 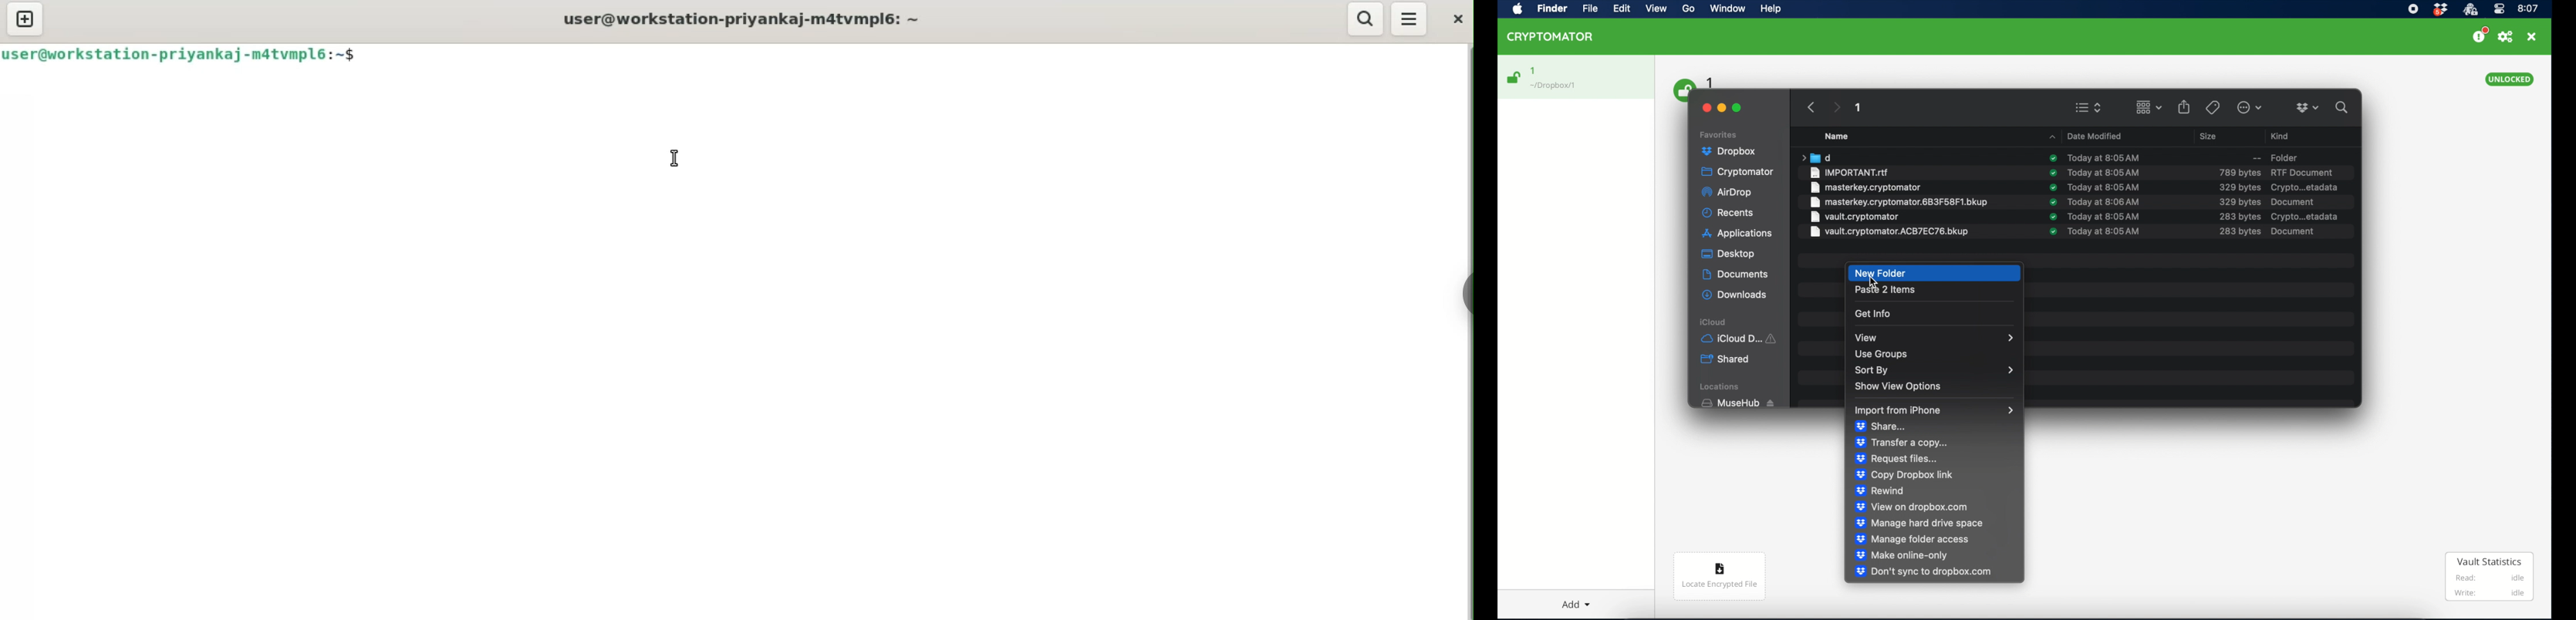 What do you see at coordinates (1877, 282) in the screenshot?
I see `cursor` at bounding box center [1877, 282].